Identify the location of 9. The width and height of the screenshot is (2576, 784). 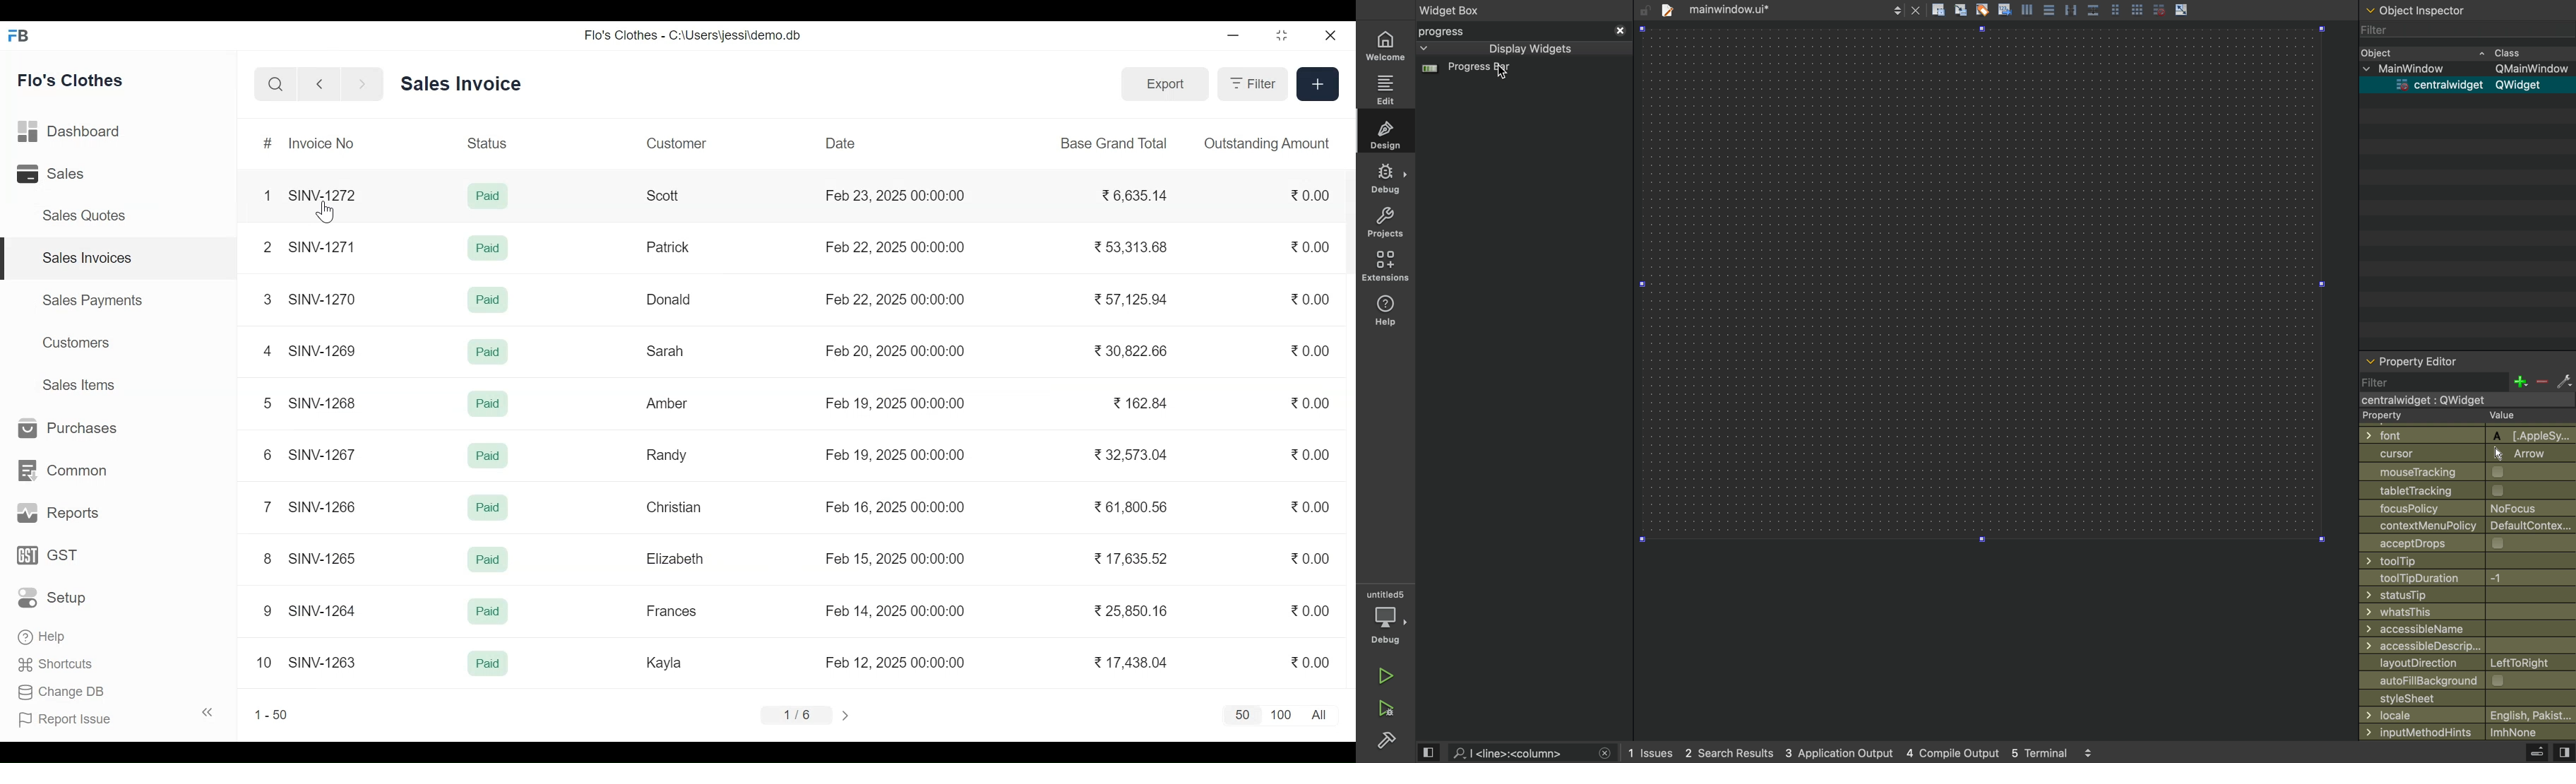
(268, 609).